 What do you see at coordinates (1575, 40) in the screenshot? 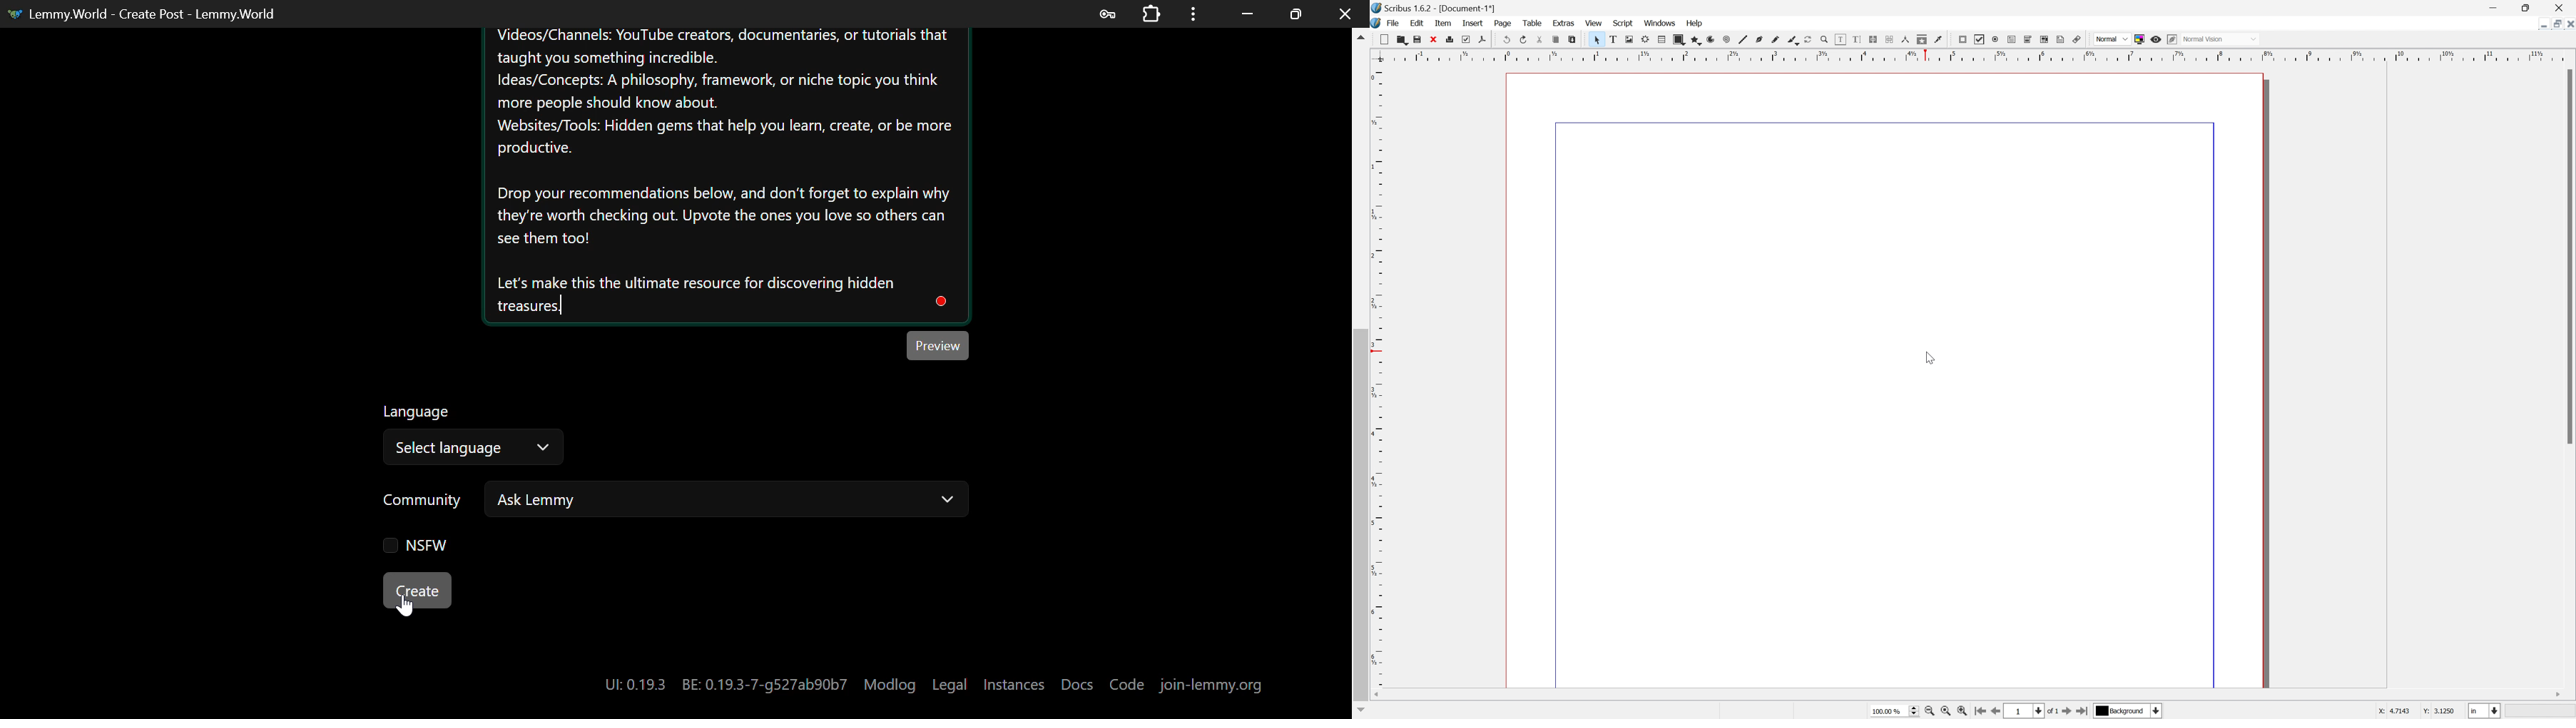
I see `paste` at bounding box center [1575, 40].